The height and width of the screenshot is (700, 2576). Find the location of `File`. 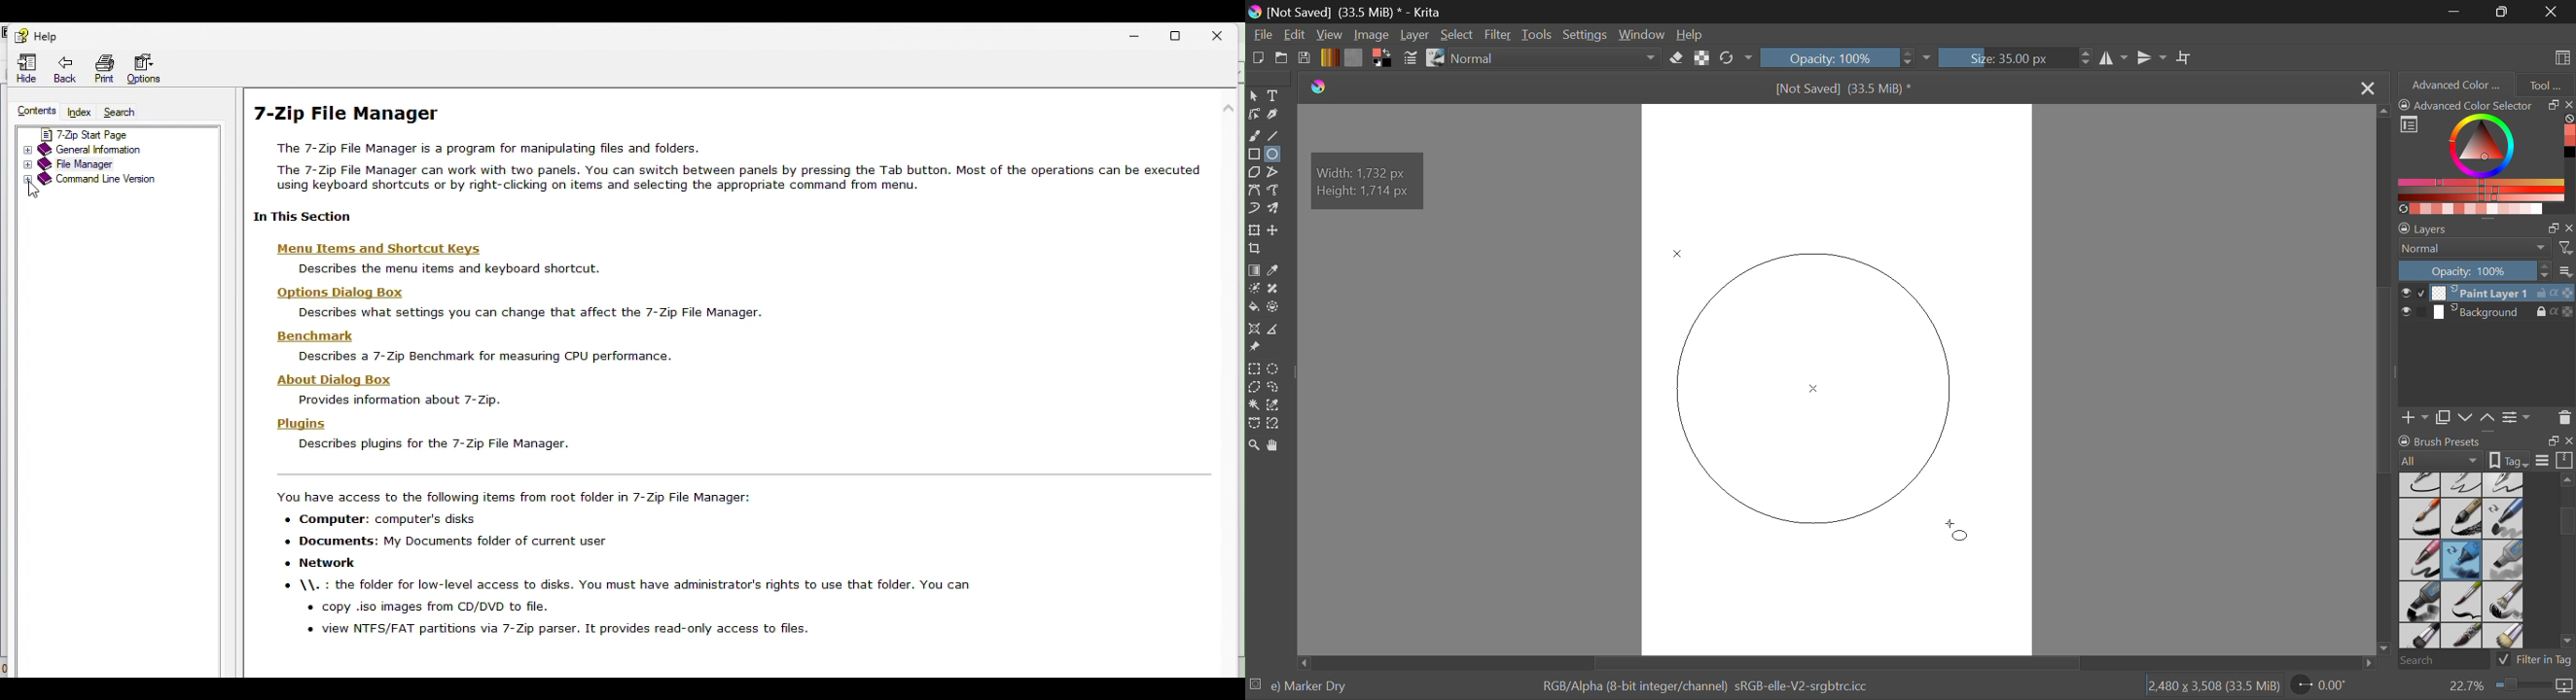

File is located at coordinates (1263, 36).